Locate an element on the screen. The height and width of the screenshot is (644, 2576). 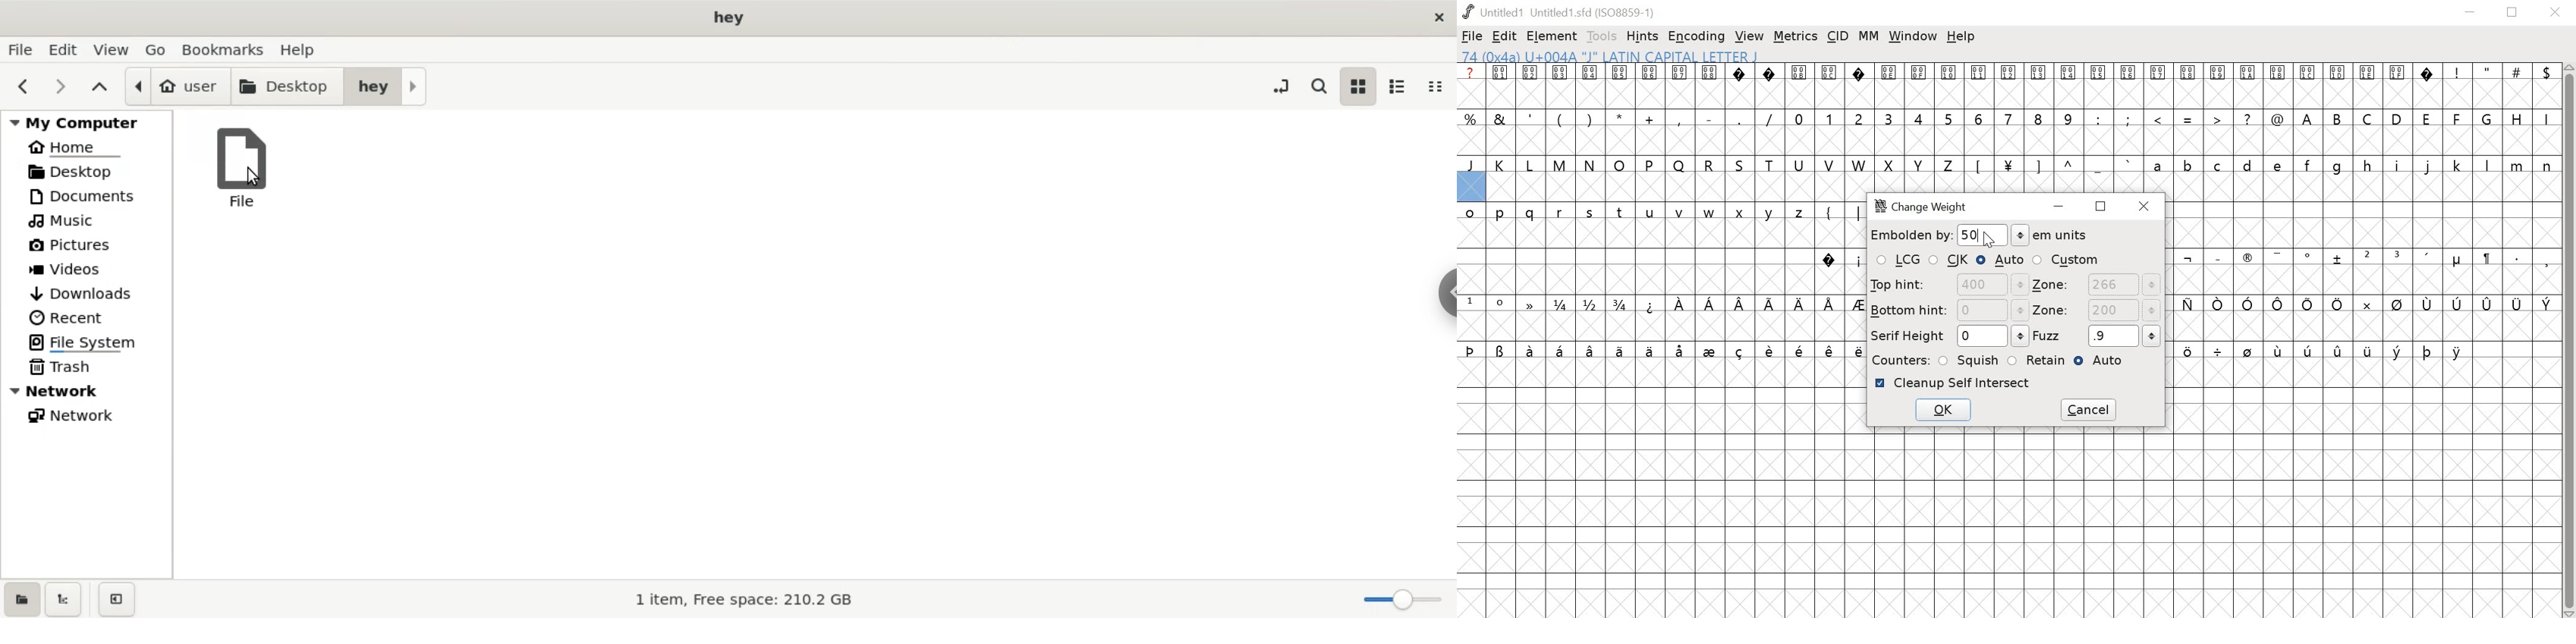
em units is located at coordinates (2050, 235).